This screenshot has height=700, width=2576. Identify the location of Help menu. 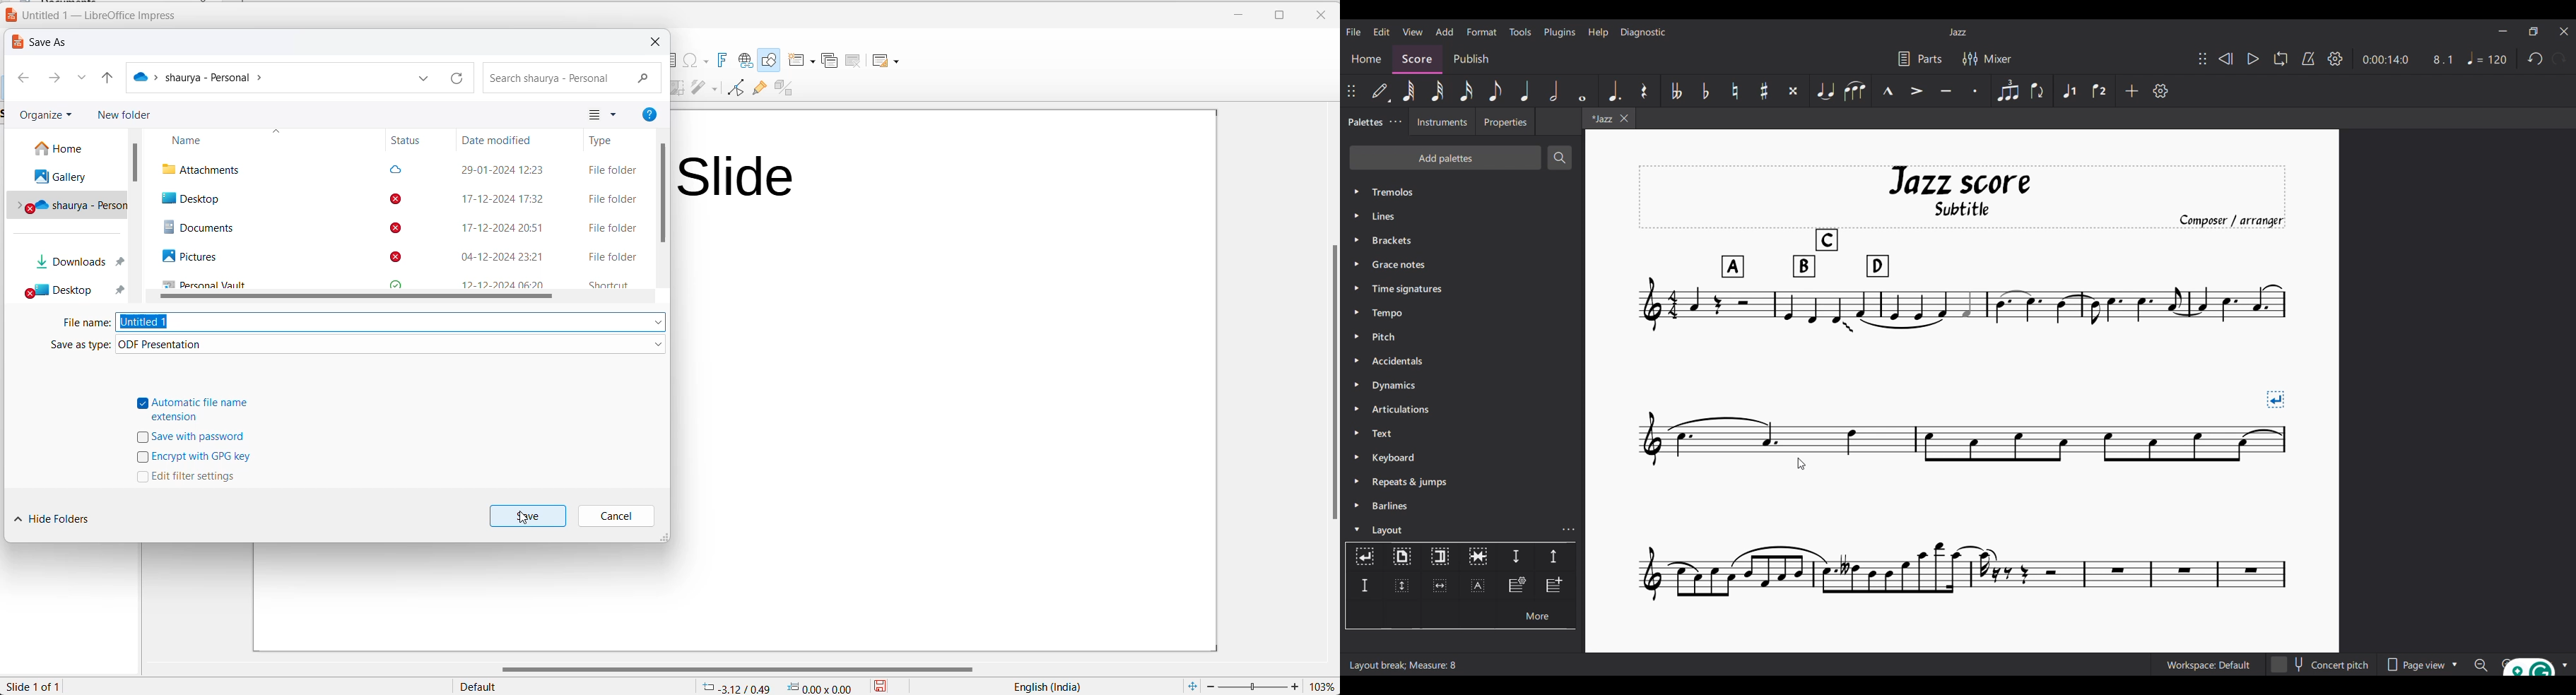
(1599, 33).